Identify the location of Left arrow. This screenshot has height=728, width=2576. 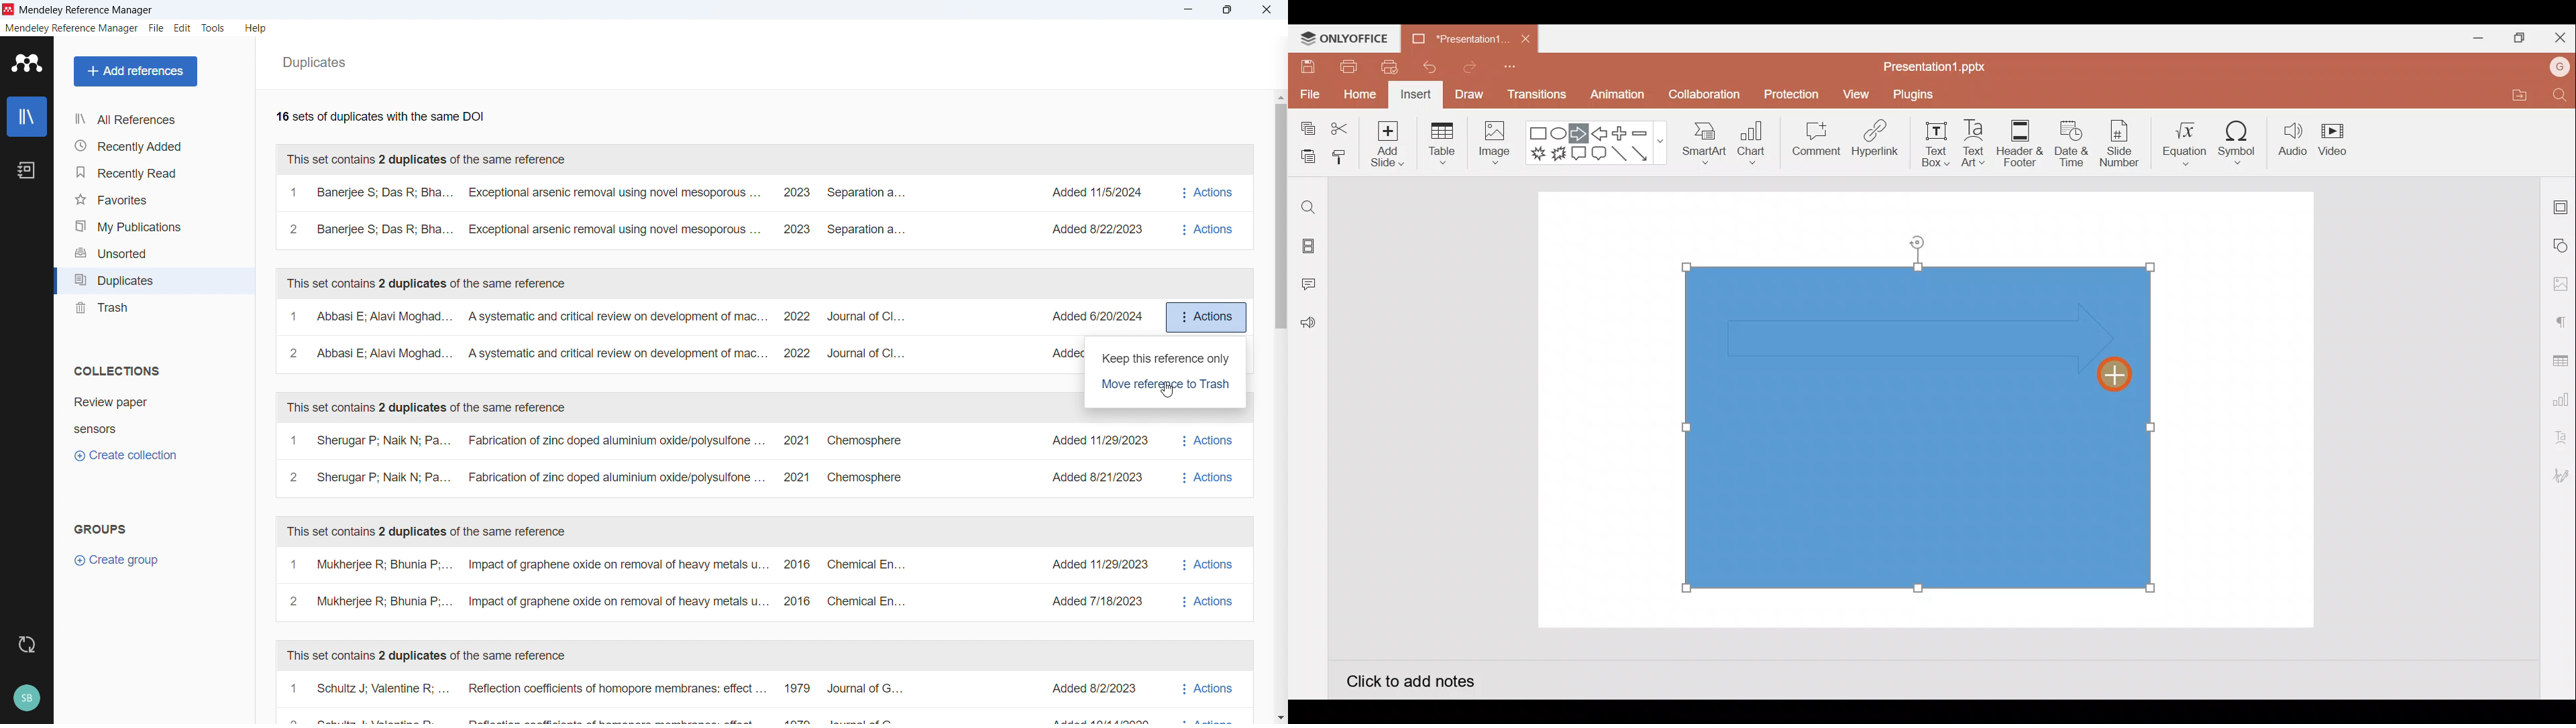
(1601, 133).